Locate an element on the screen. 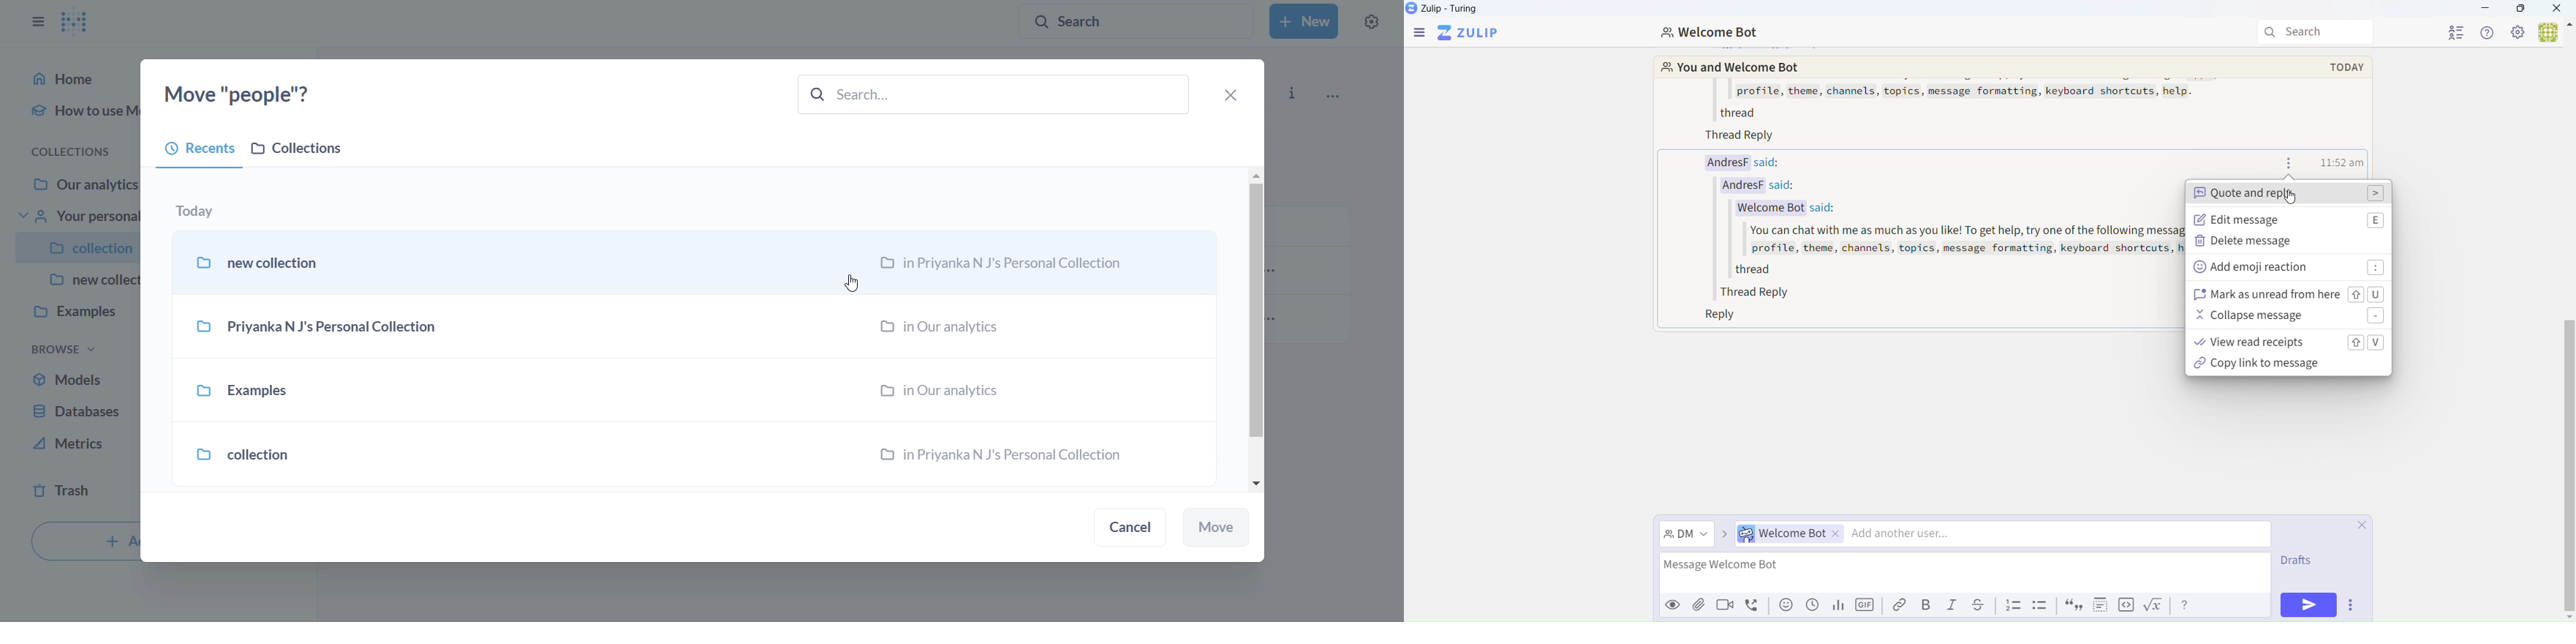 The height and width of the screenshot is (644, 2576). Preview is located at coordinates (1674, 604).